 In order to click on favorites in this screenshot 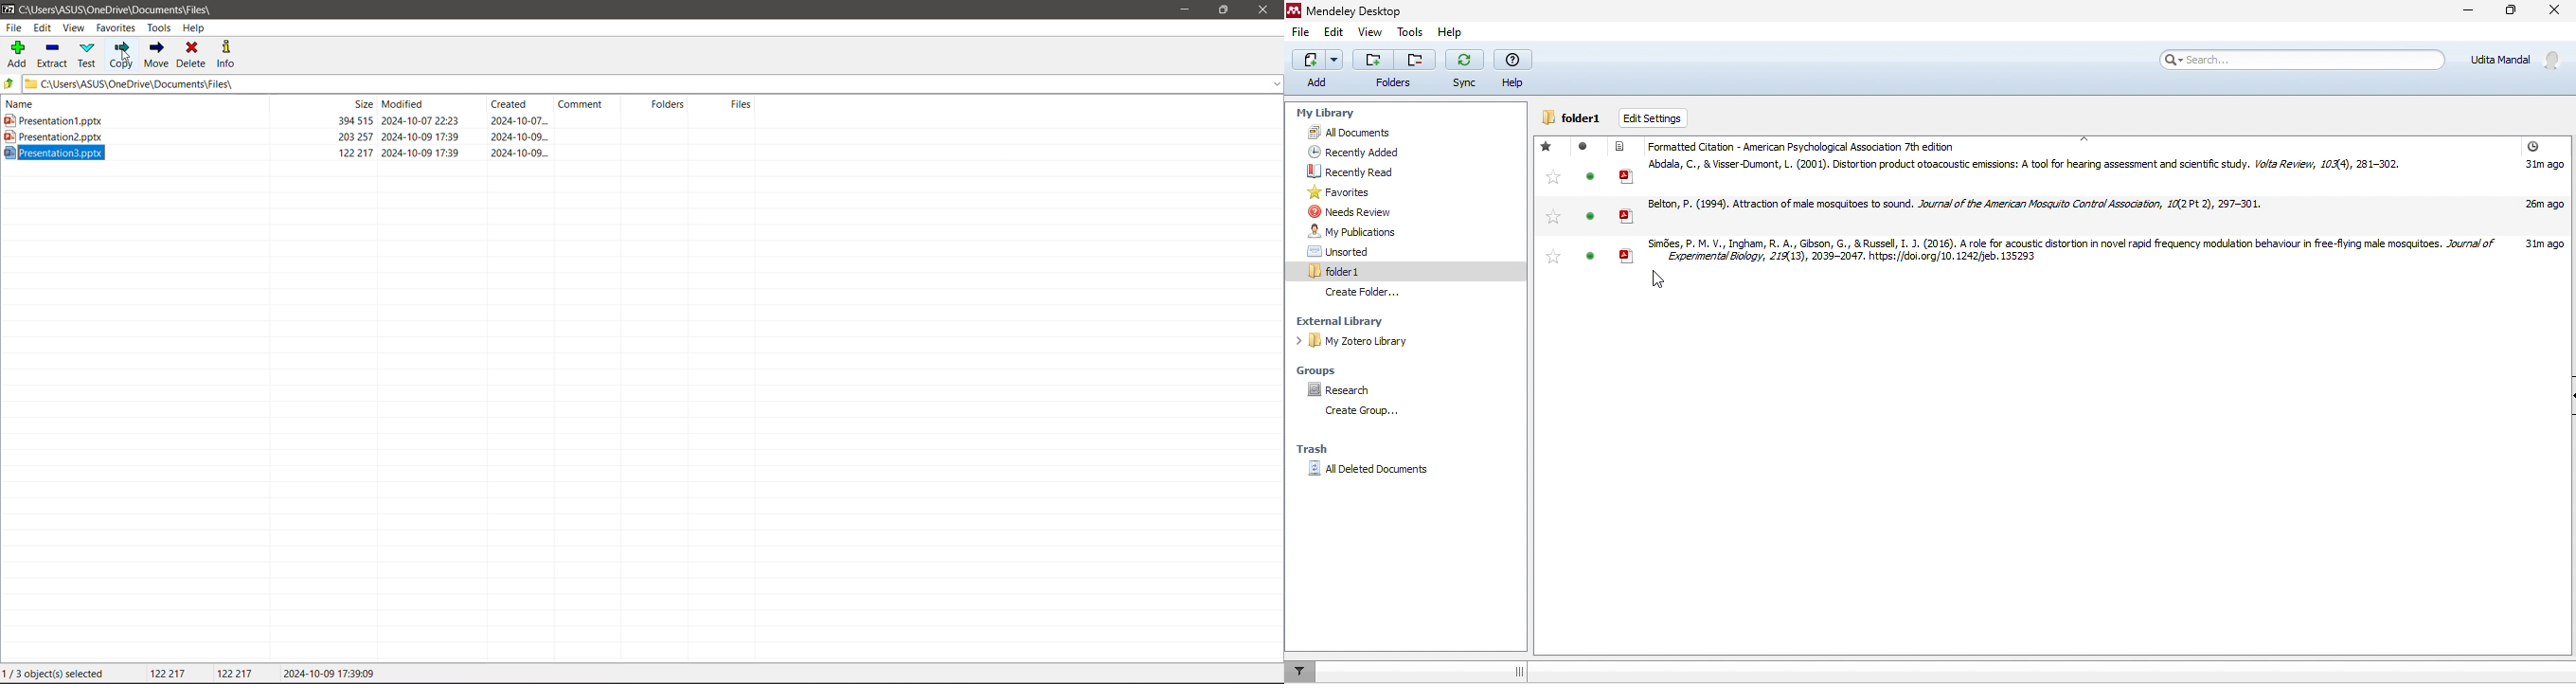, I will do `click(1338, 192)`.